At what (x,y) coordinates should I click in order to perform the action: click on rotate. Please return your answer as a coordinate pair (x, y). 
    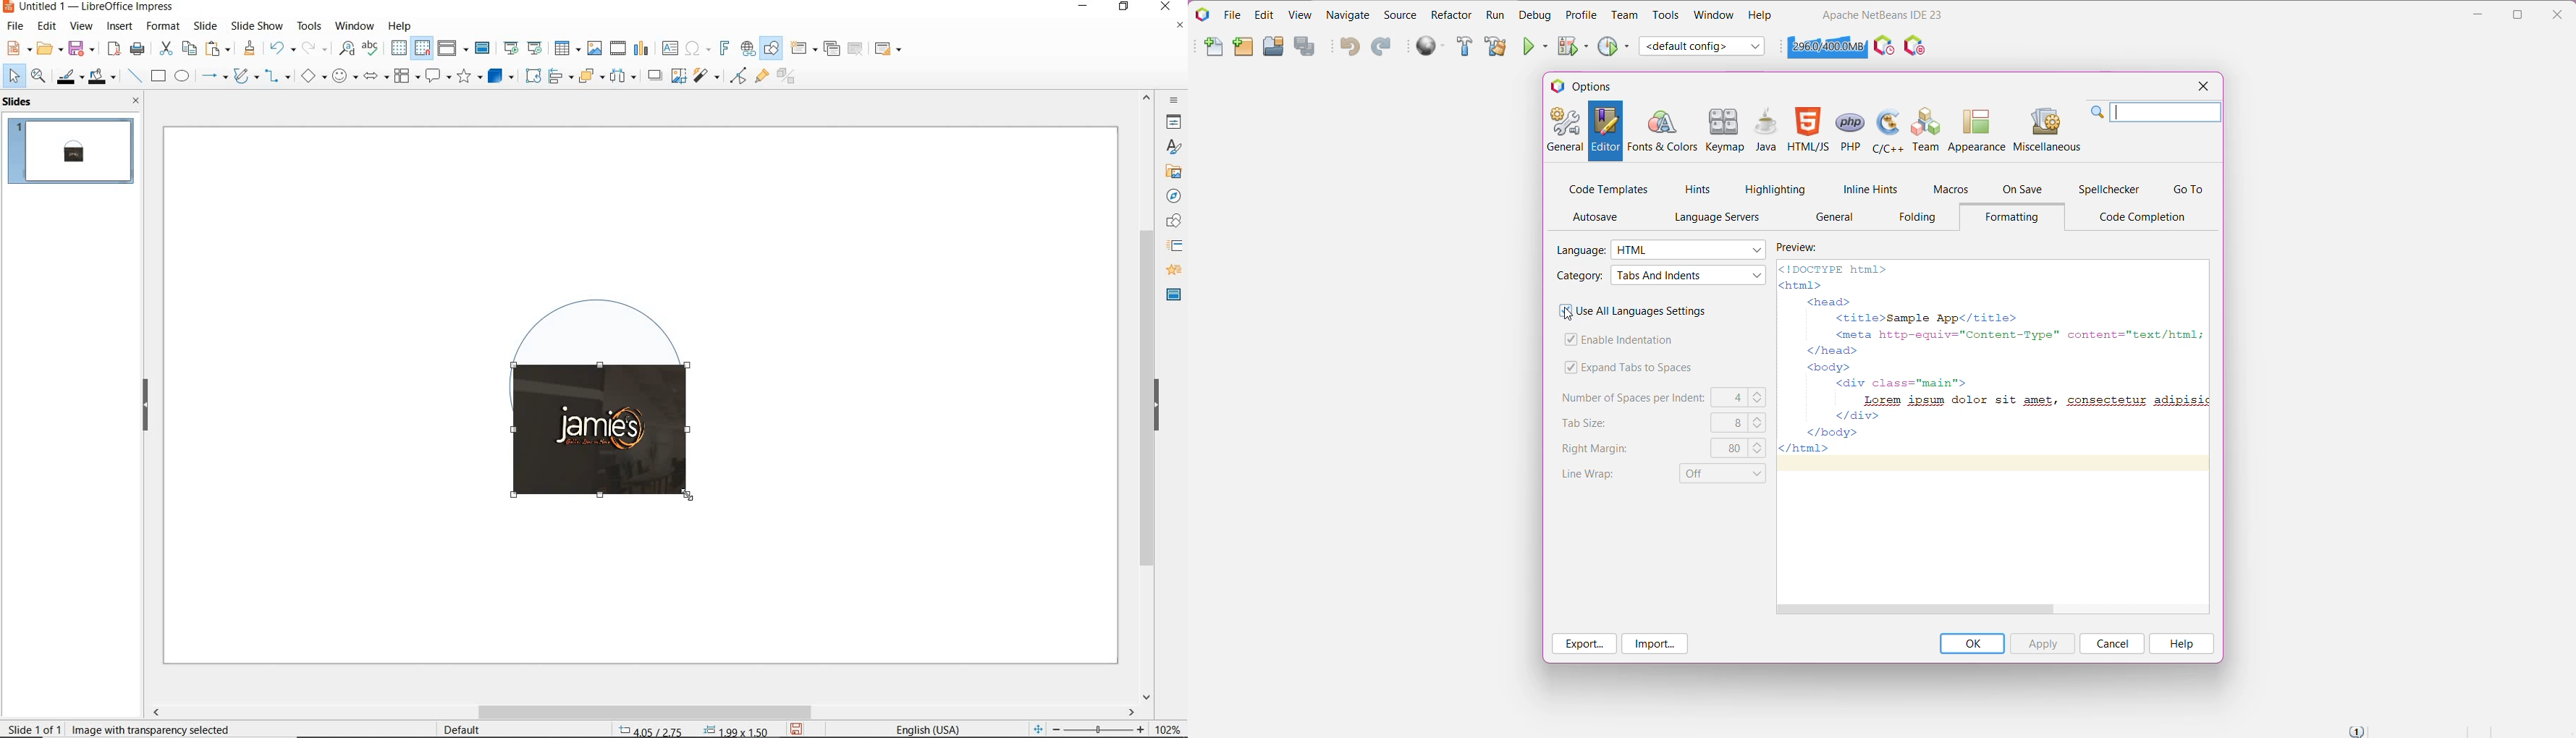
    Looking at the image, I should click on (531, 75).